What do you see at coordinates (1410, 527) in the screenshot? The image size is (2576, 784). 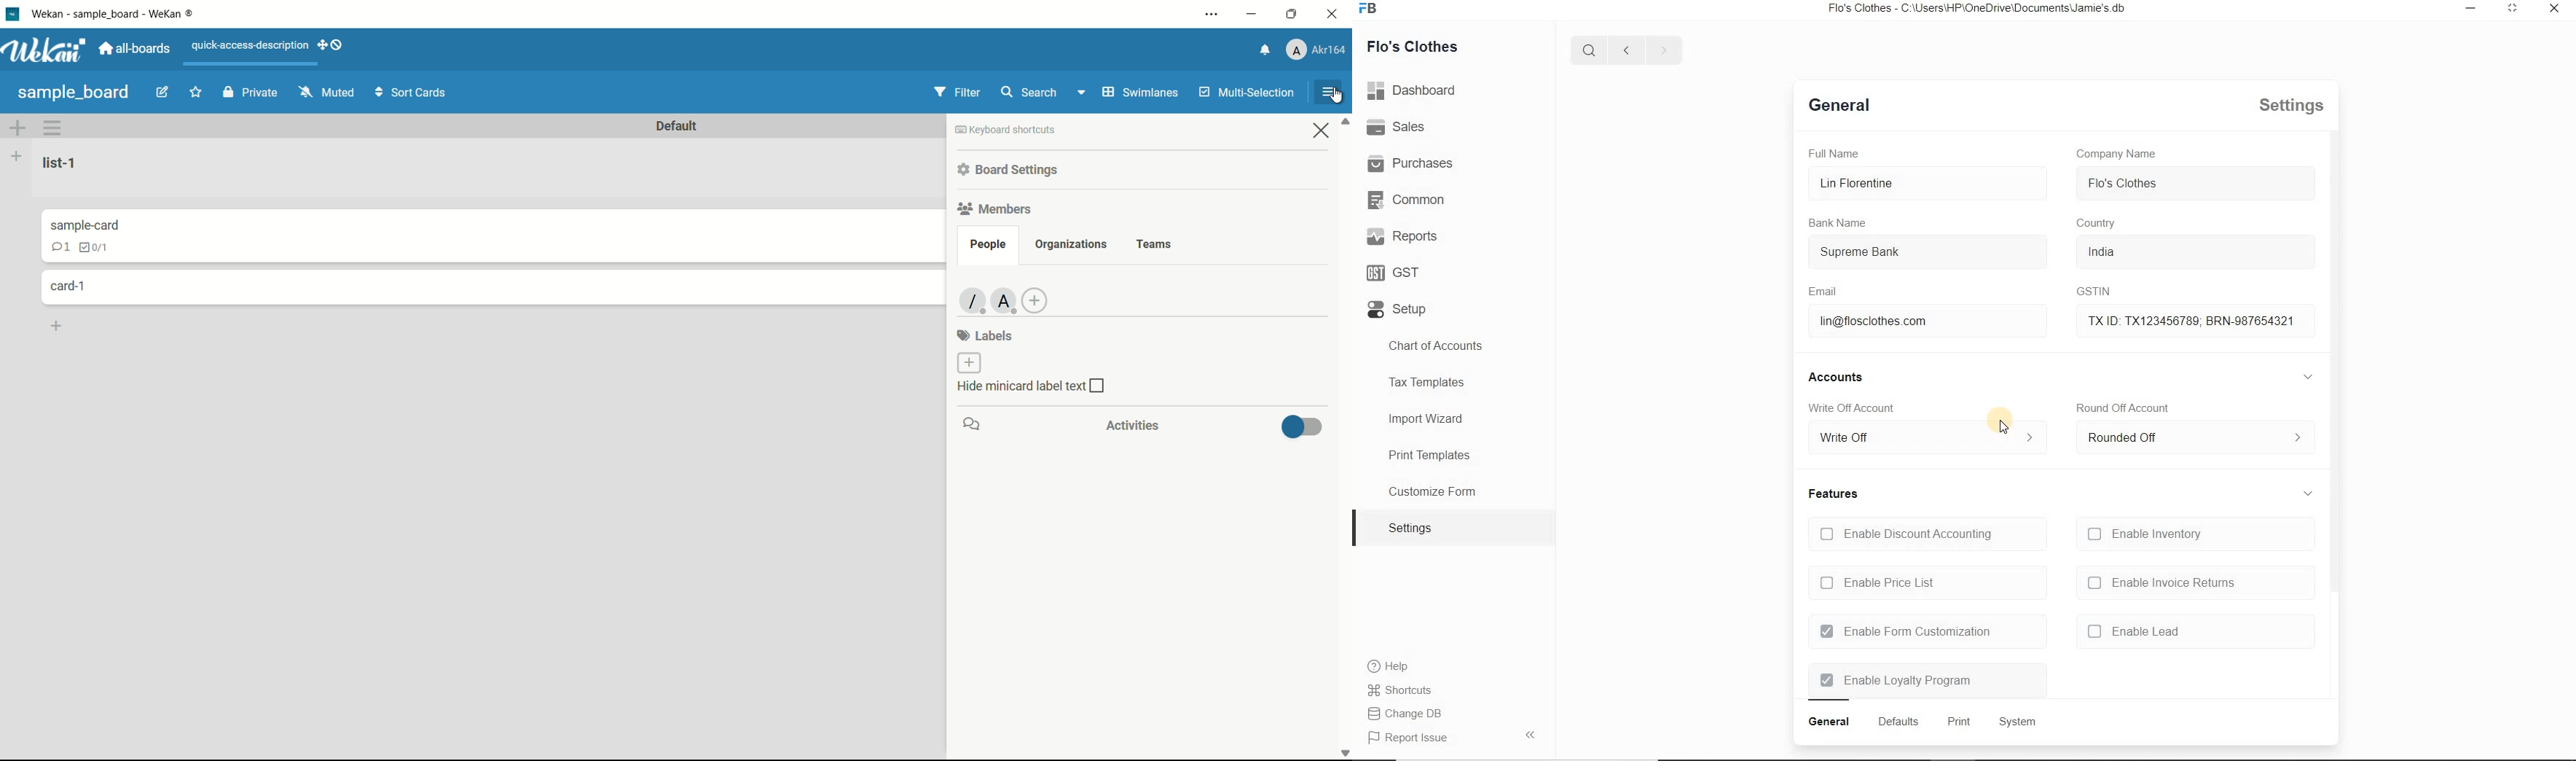 I see `settings` at bounding box center [1410, 527].